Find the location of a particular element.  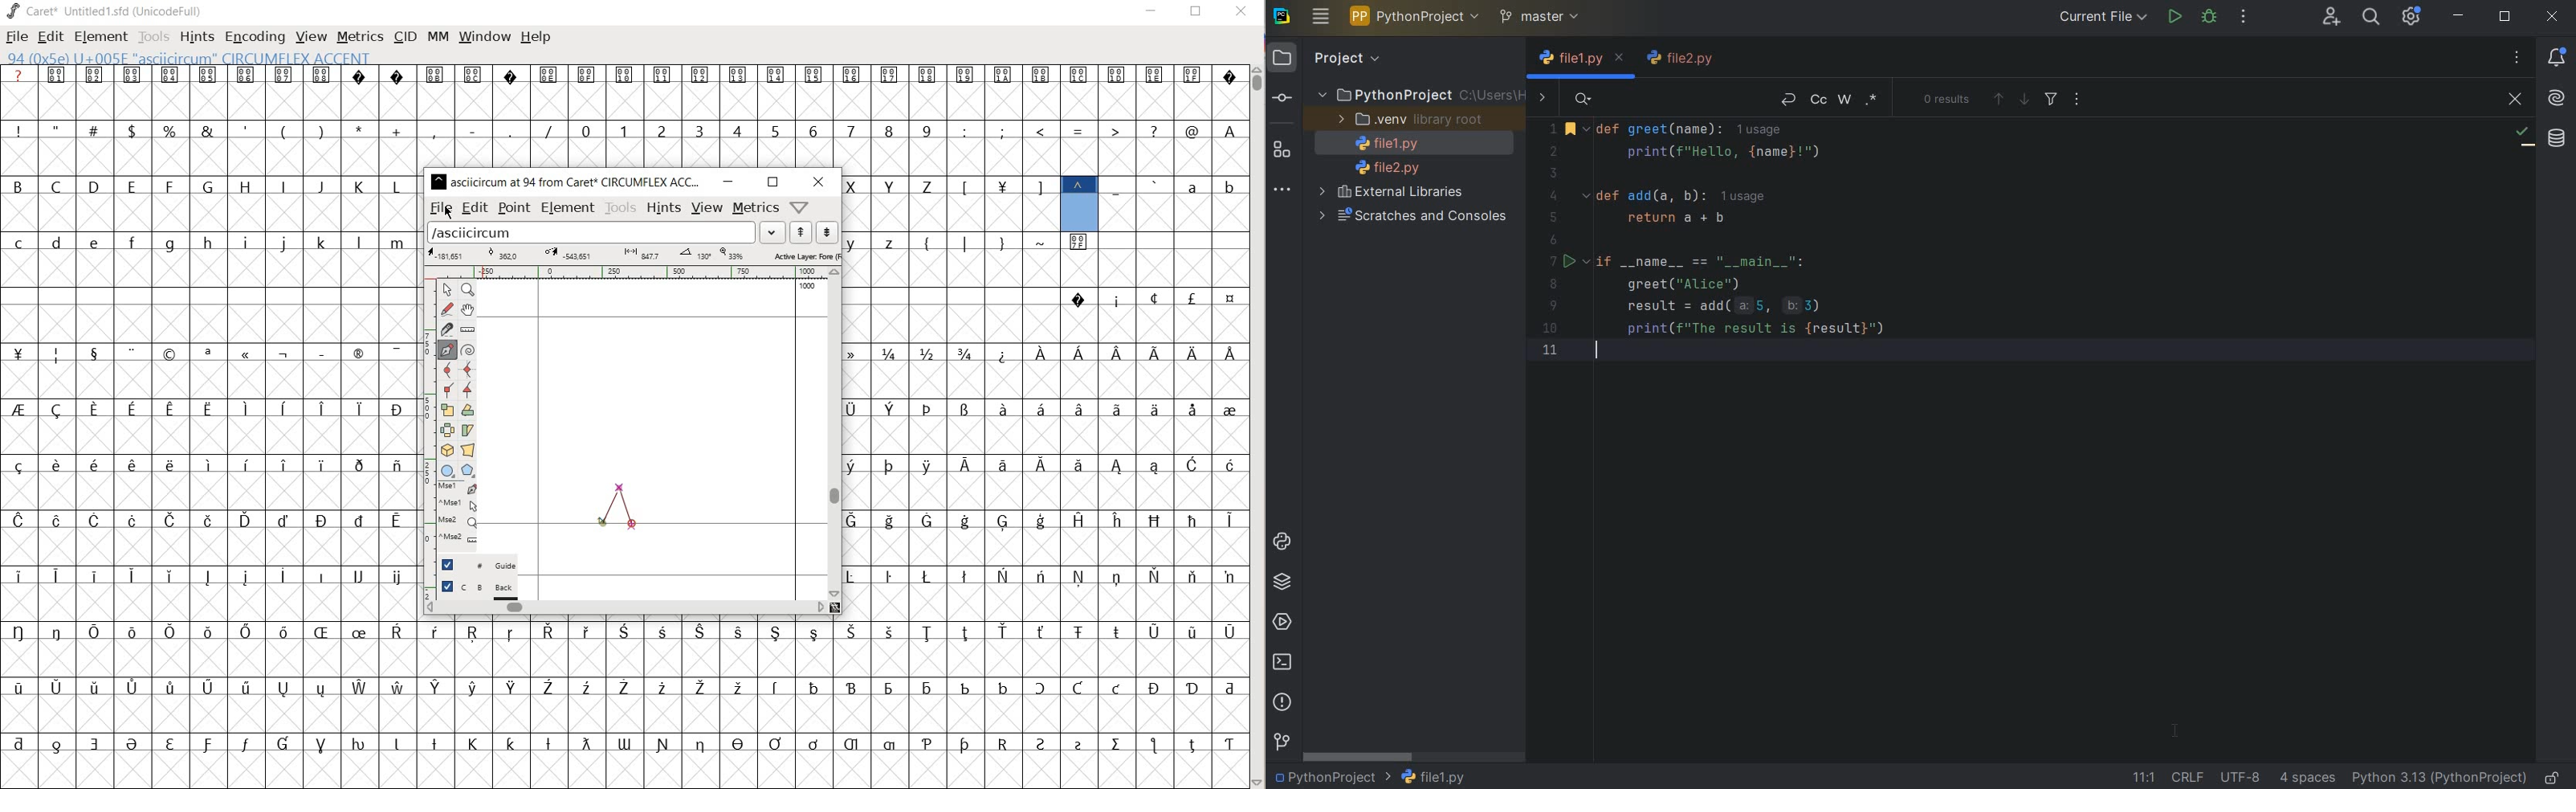

SEARCH EVERYWHERE is located at coordinates (2370, 17).